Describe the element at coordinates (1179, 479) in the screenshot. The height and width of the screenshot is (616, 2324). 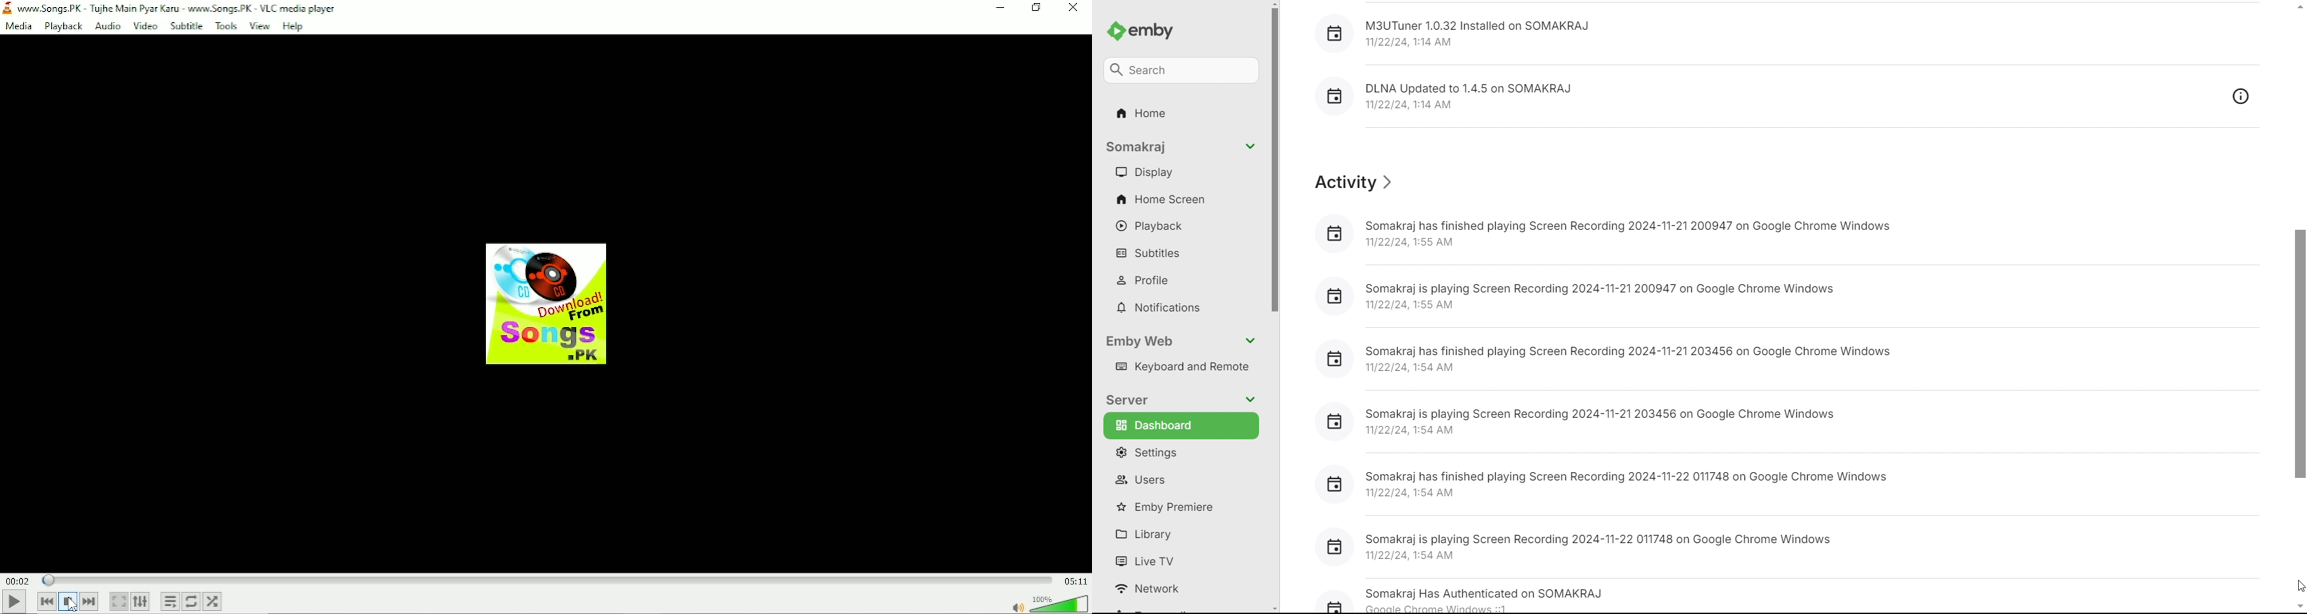
I see `users` at that location.